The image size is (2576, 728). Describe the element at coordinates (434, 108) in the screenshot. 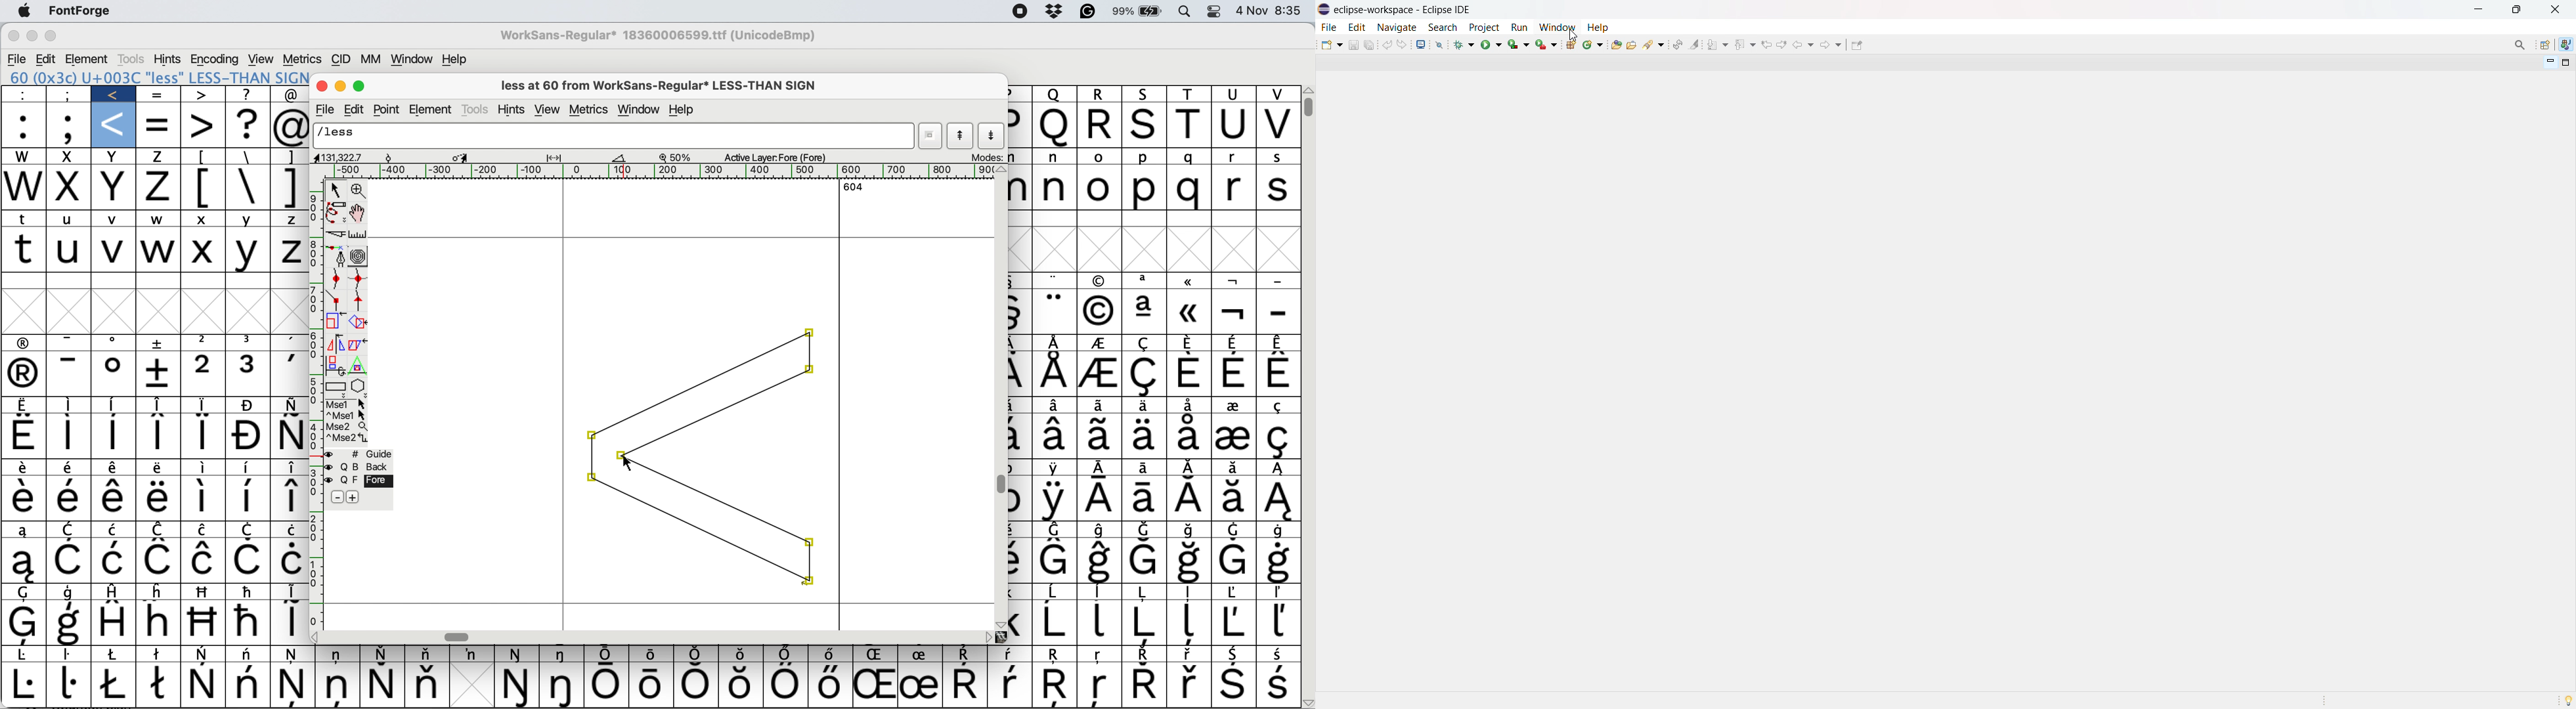

I see `element` at that location.